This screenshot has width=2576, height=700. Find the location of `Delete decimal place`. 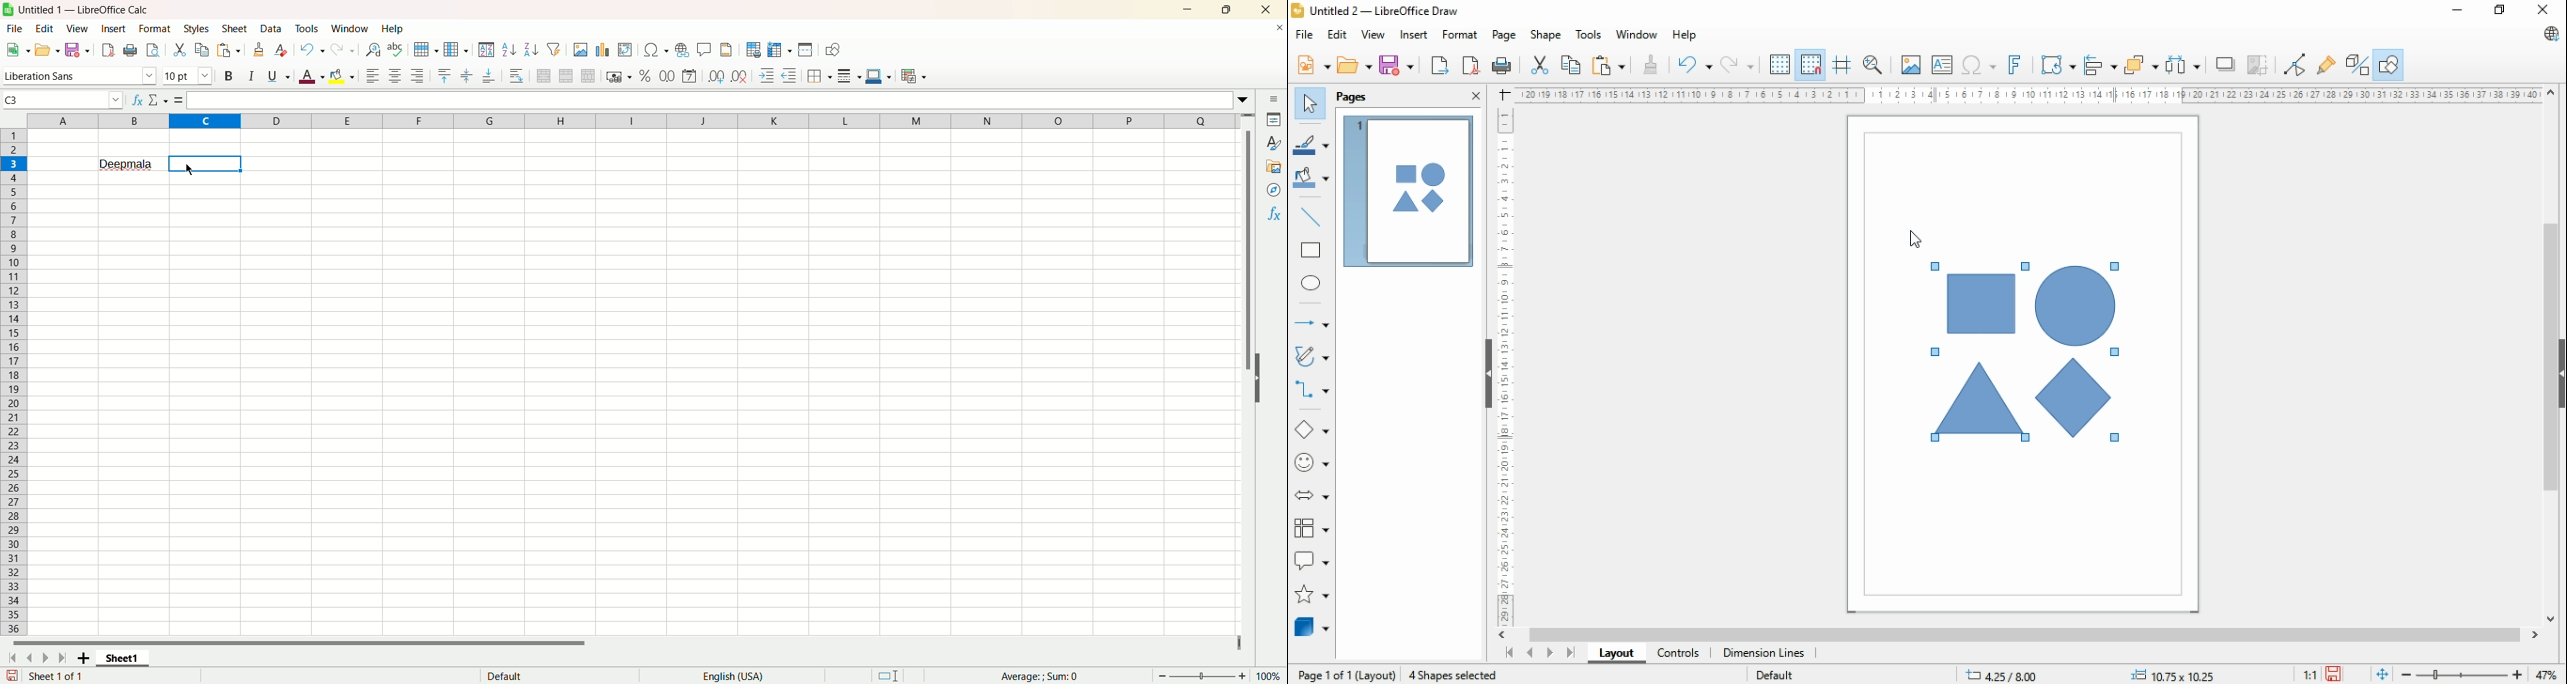

Delete decimal place is located at coordinates (740, 76).